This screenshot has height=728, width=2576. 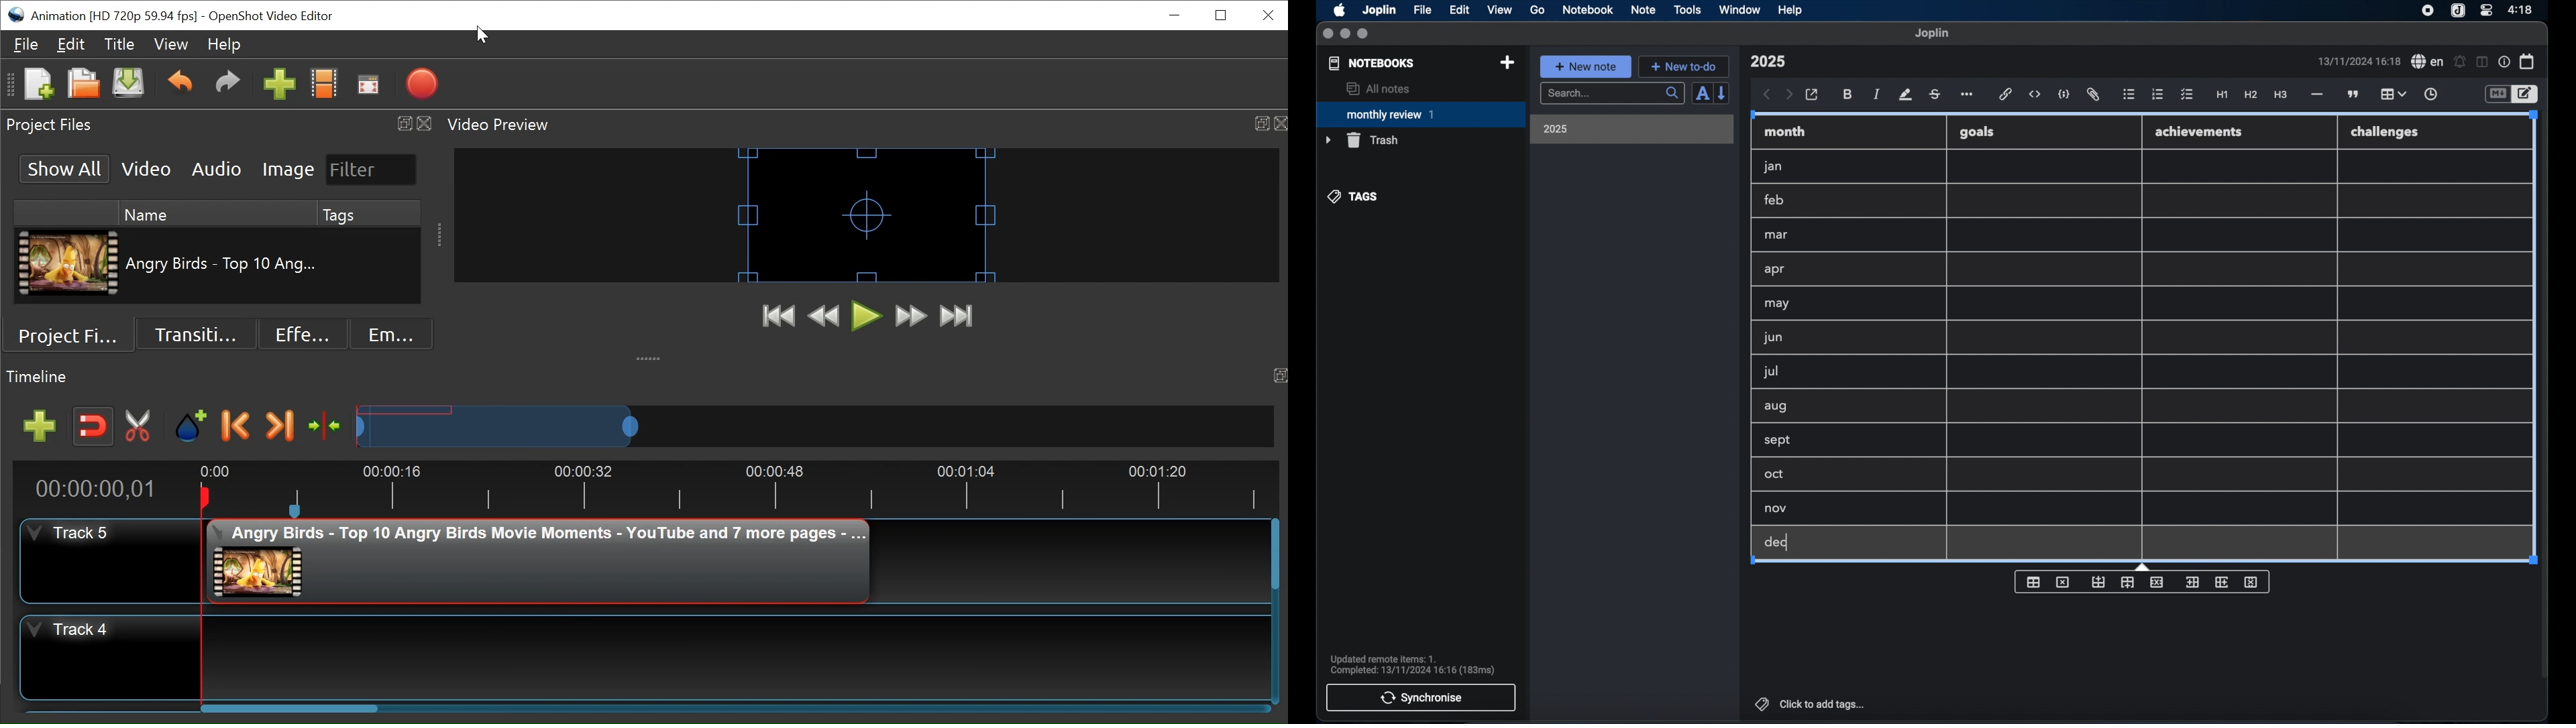 What do you see at coordinates (1776, 408) in the screenshot?
I see `aug` at bounding box center [1776, 408].